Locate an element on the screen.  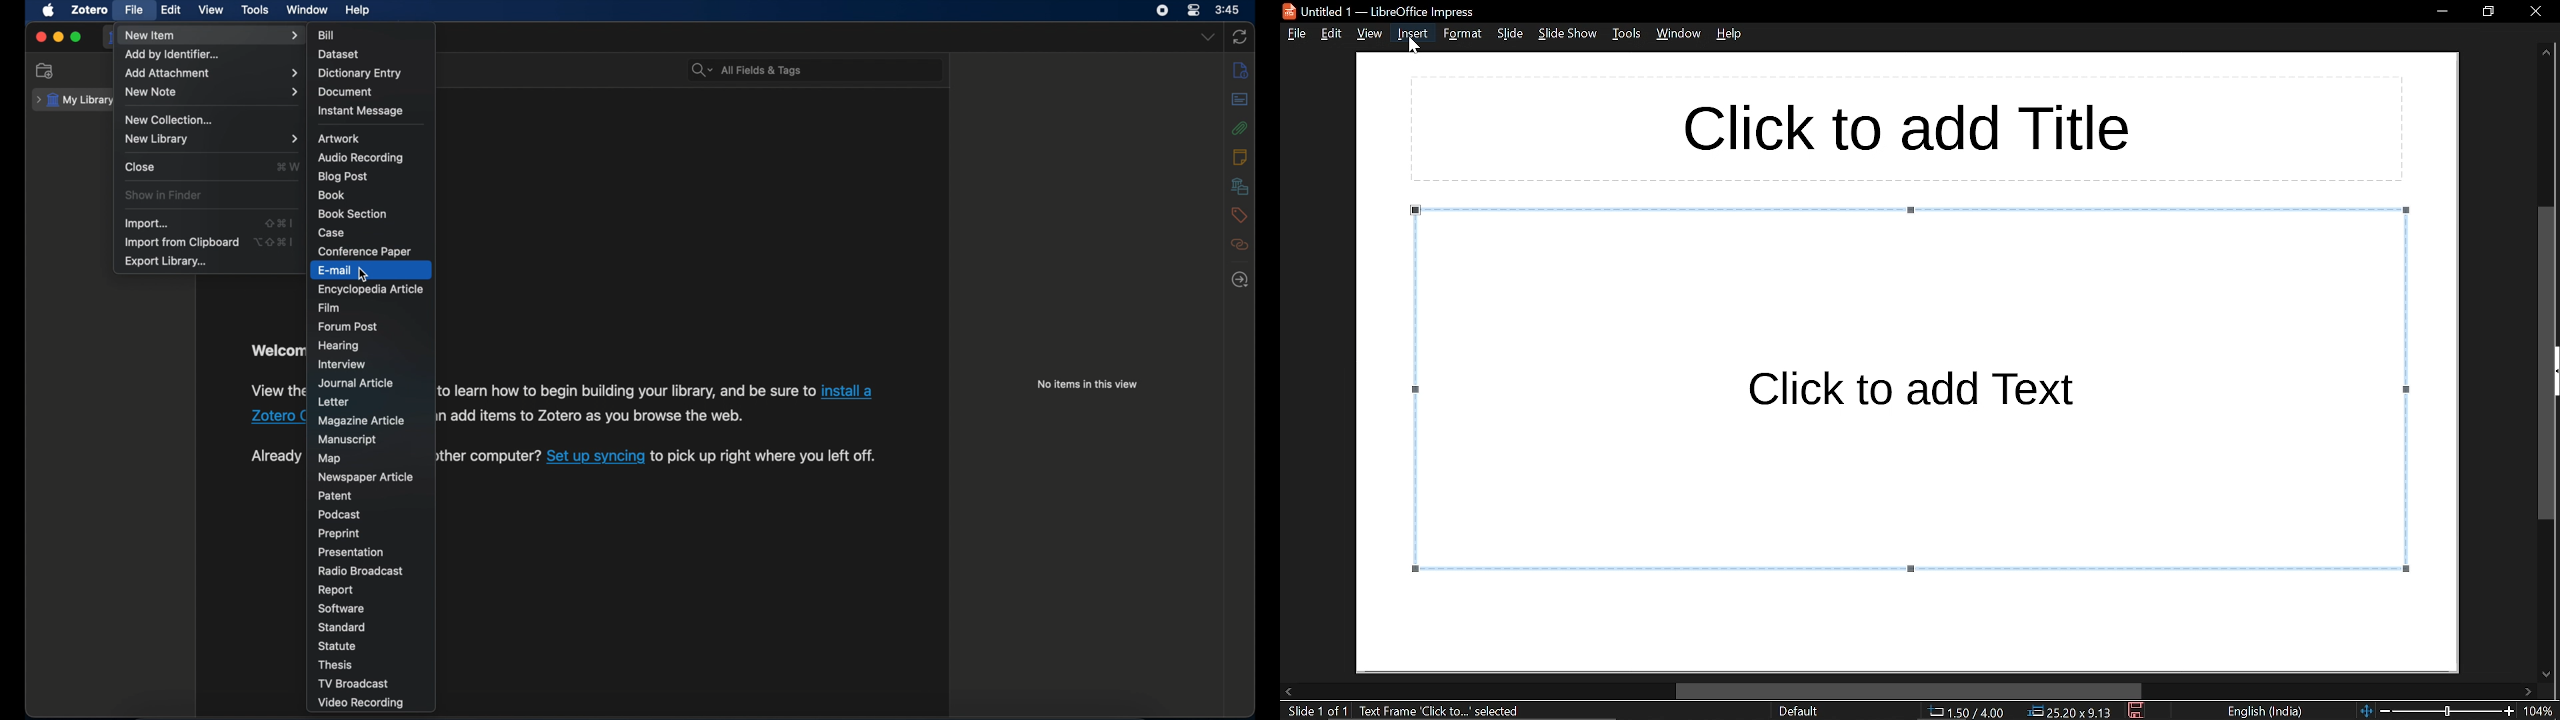
export library is located at coordinates (165, 262).